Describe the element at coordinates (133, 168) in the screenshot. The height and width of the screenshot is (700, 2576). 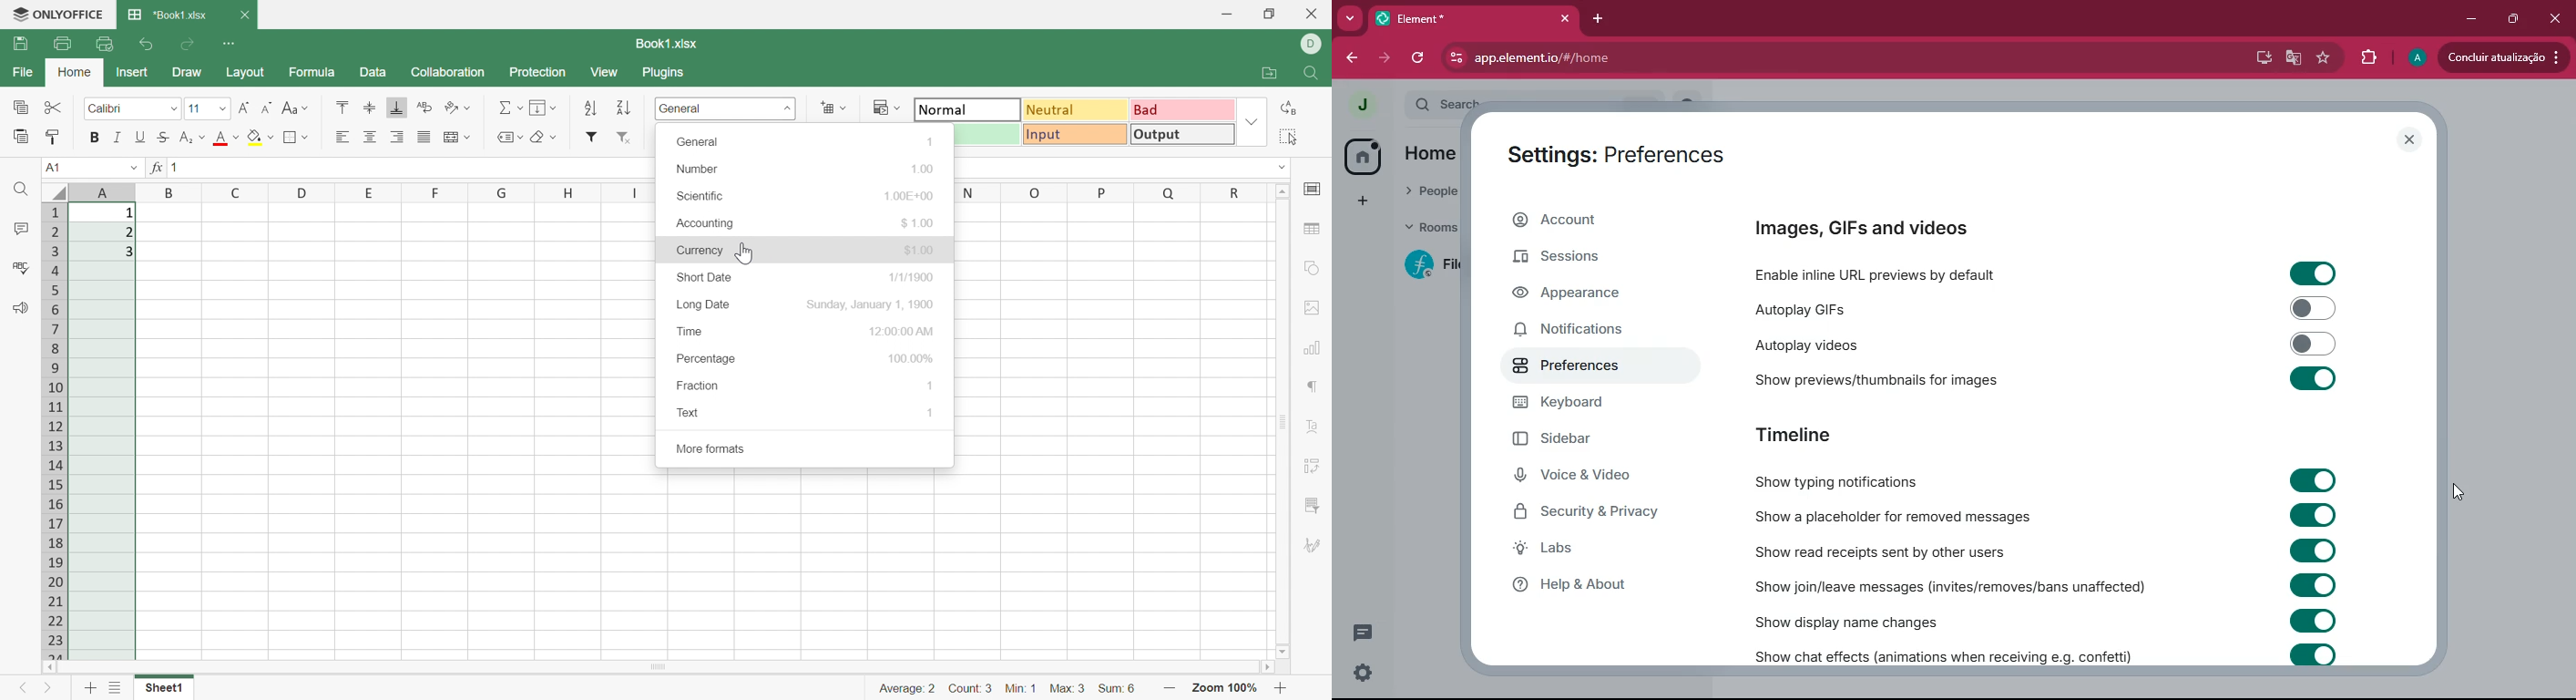
I see `Drop down` at that location.